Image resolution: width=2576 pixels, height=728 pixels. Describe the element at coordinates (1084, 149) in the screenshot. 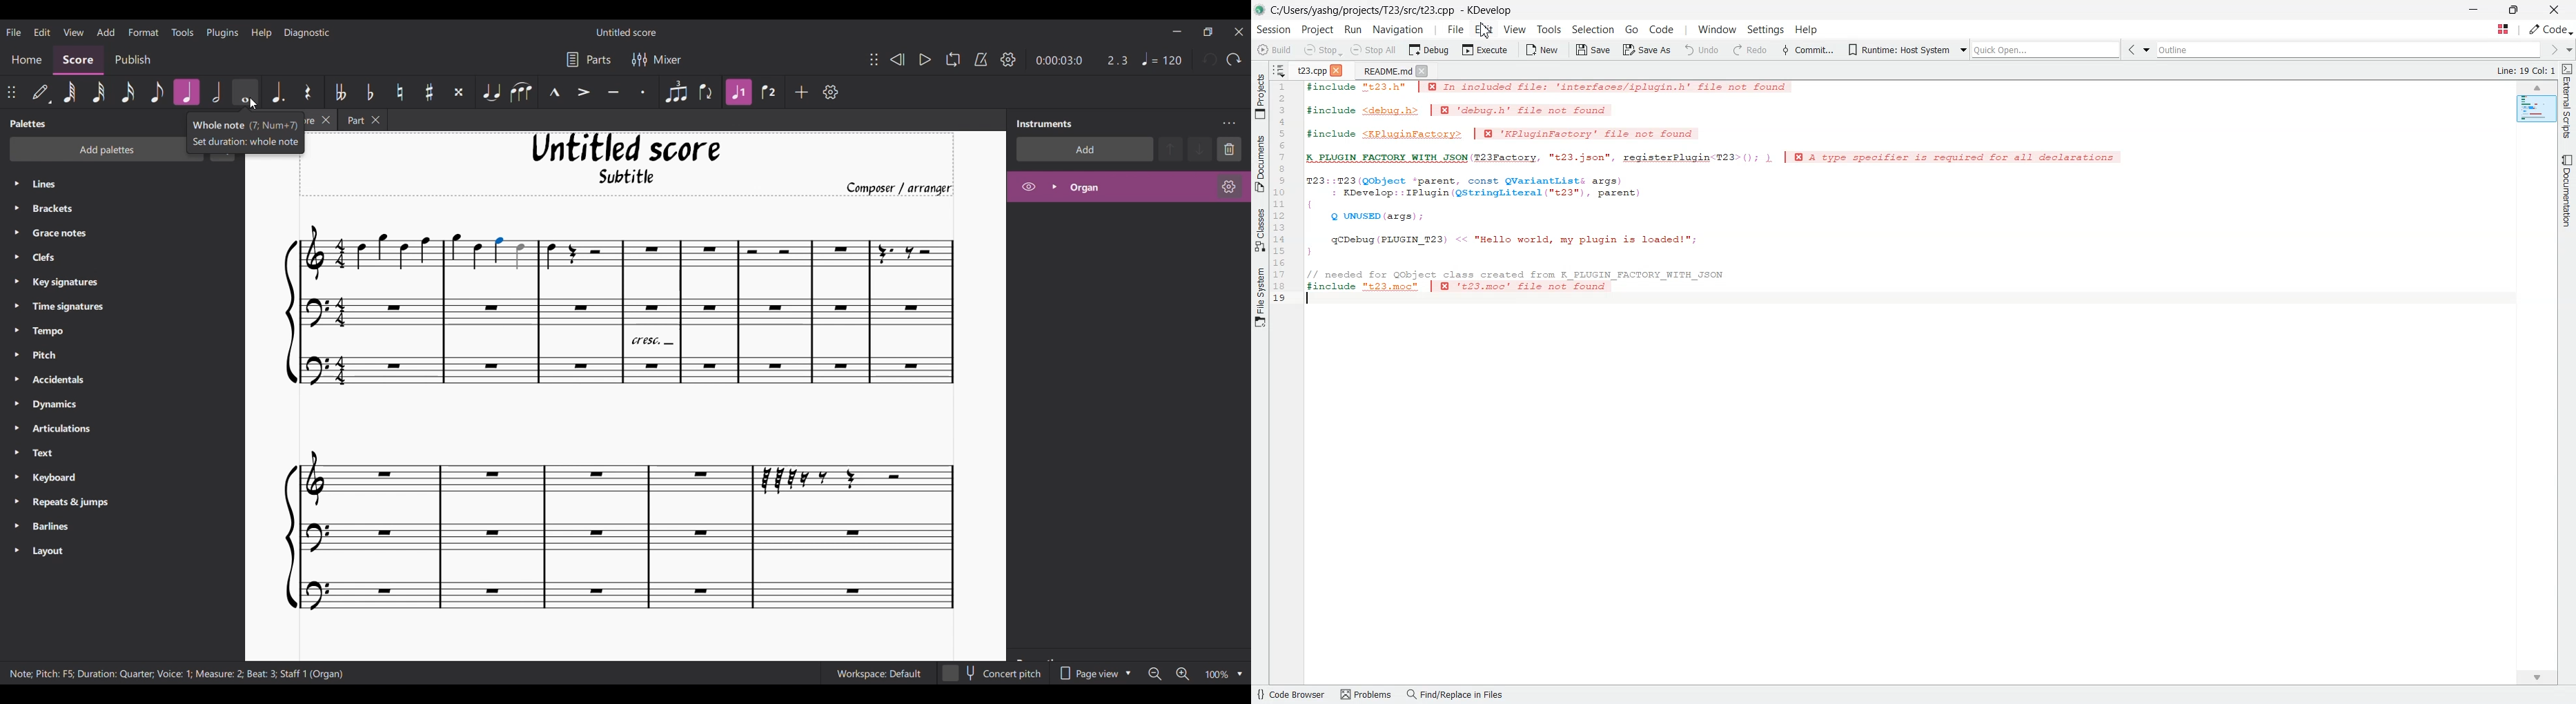

I see `Add instruments` at that location.